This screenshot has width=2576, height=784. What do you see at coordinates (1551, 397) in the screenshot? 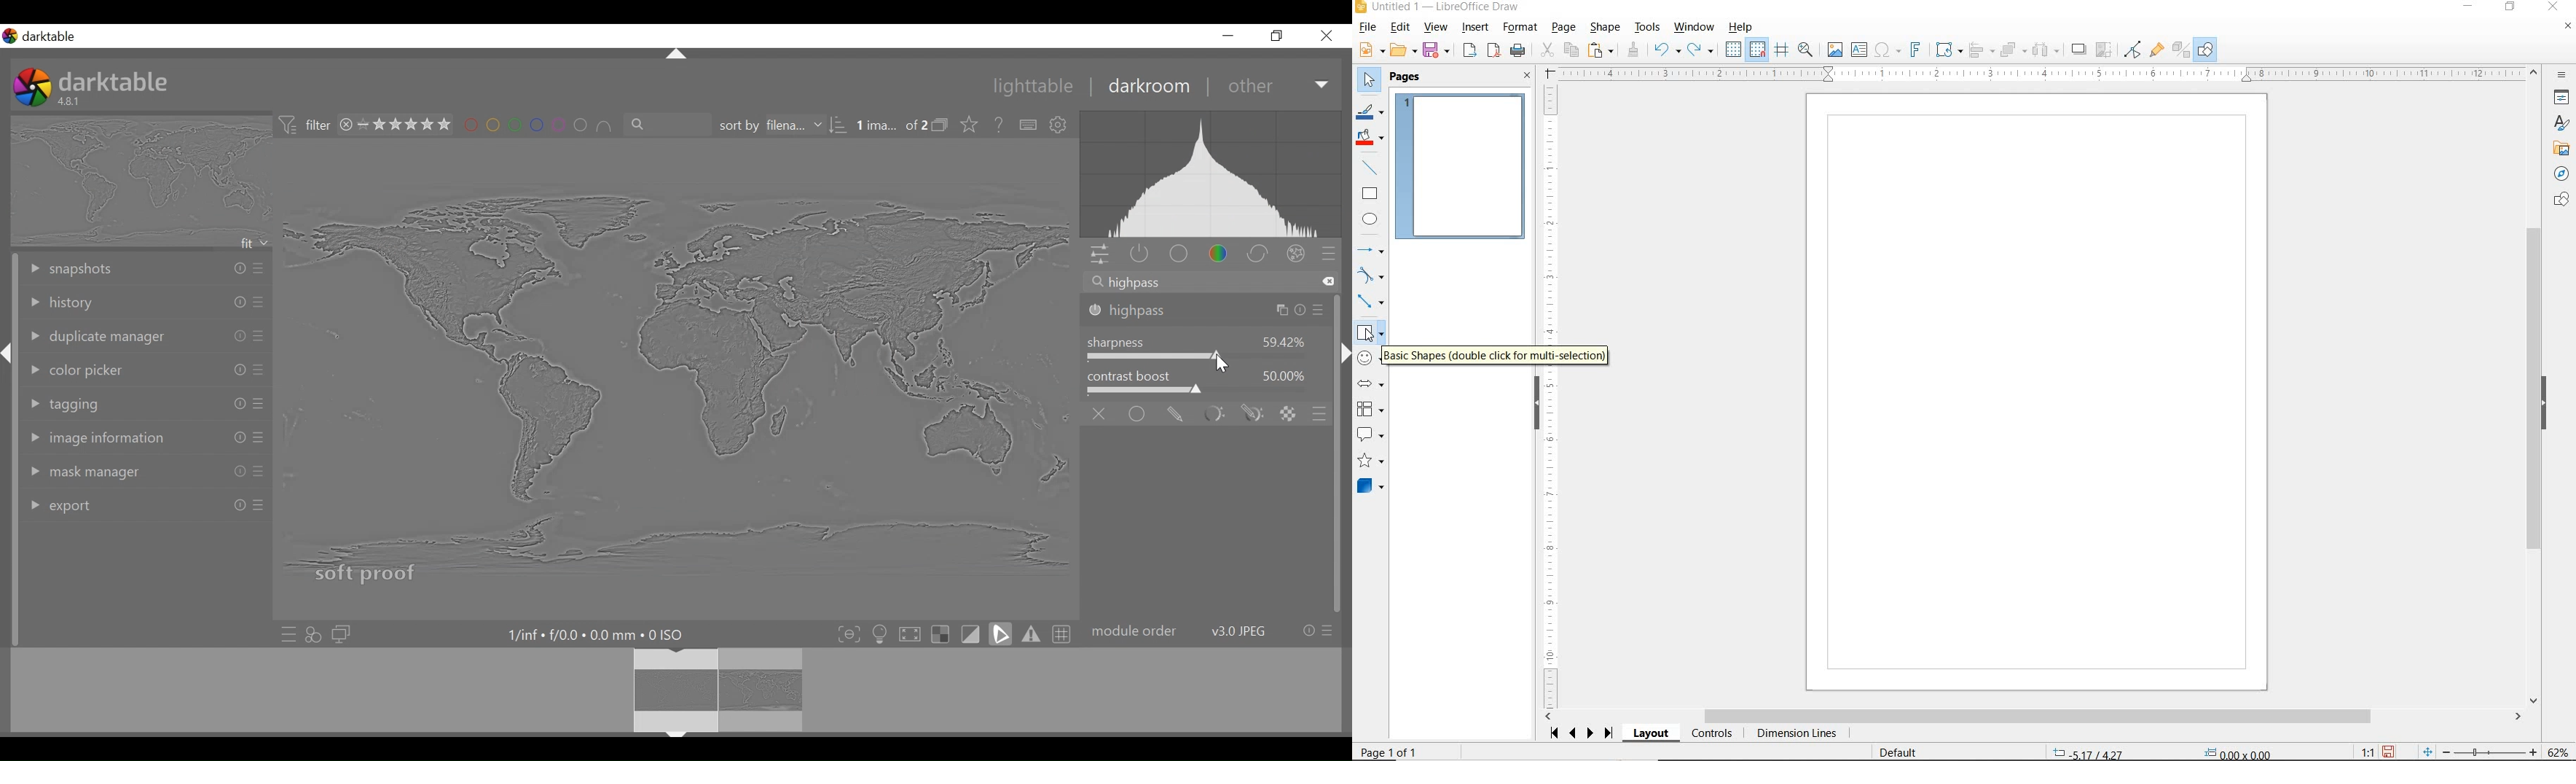
I see `RULER` at bounding box center [1551, 397].